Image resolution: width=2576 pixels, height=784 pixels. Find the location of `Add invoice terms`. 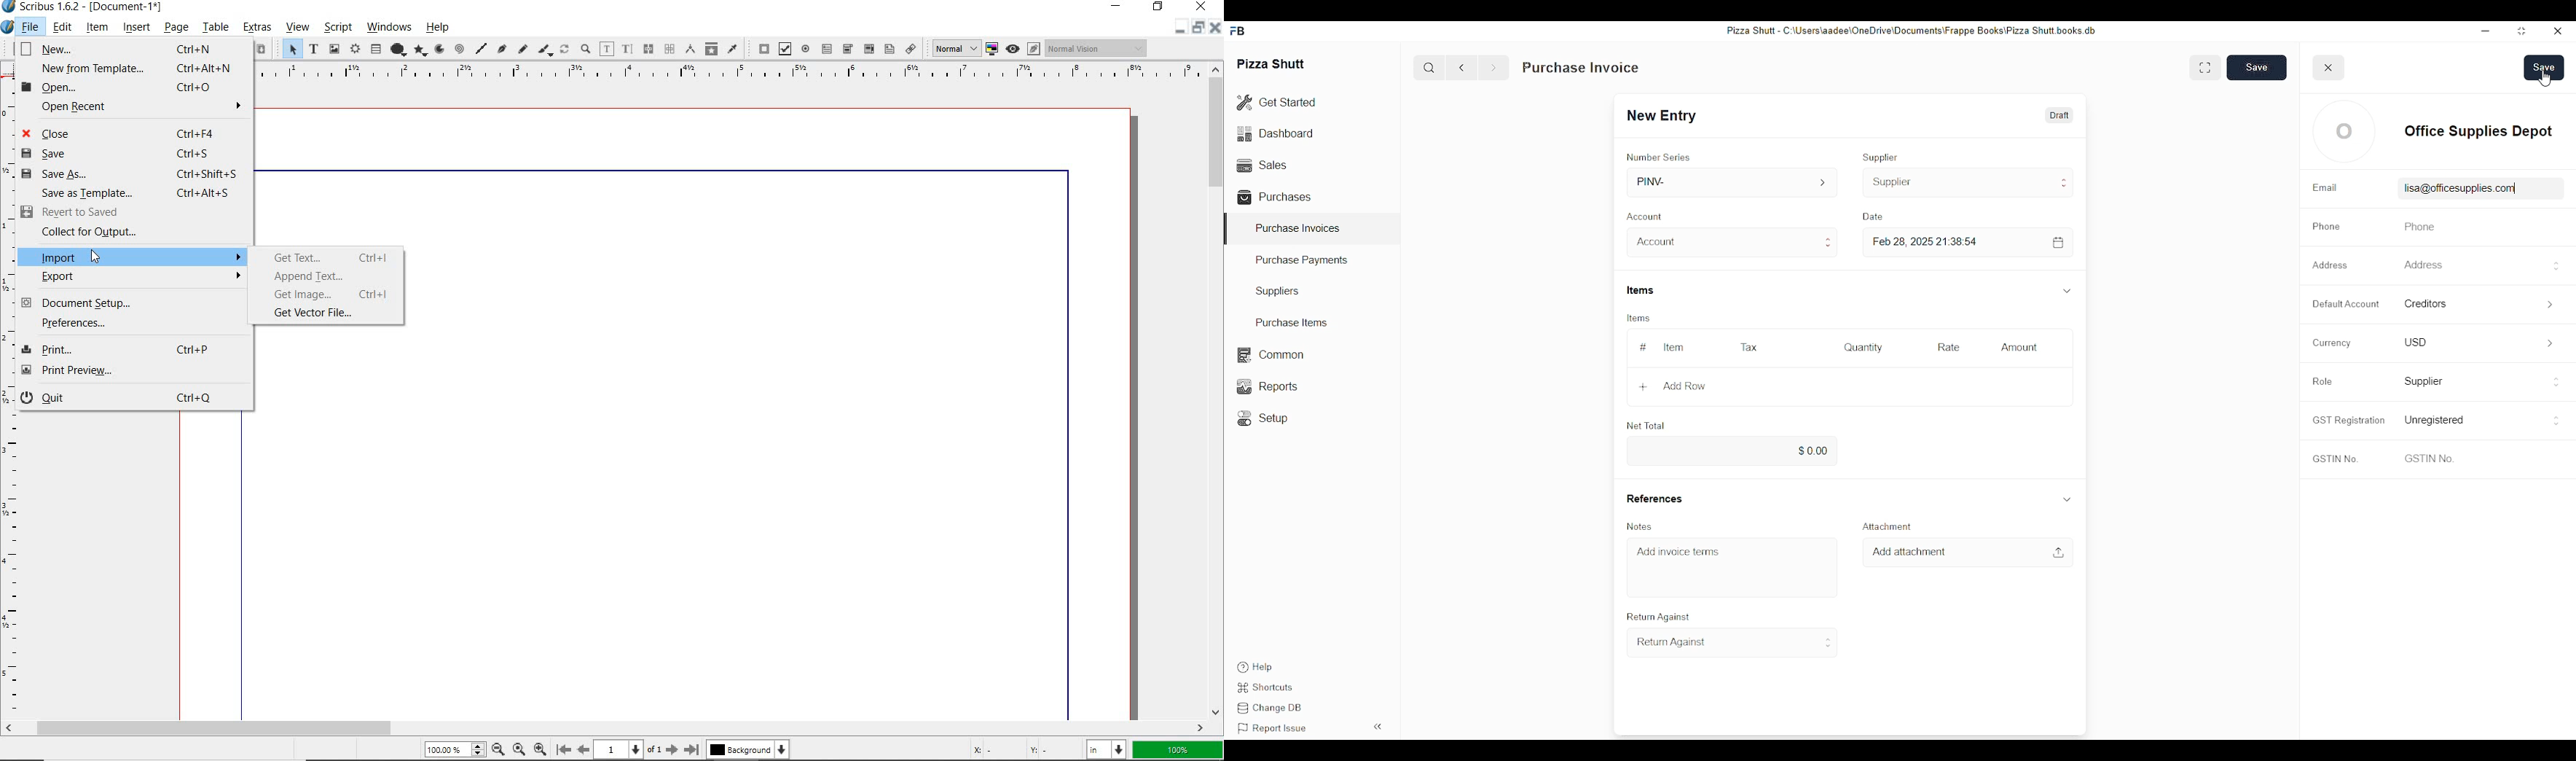

Add invoice terms is located at coordinates (1679, 551).